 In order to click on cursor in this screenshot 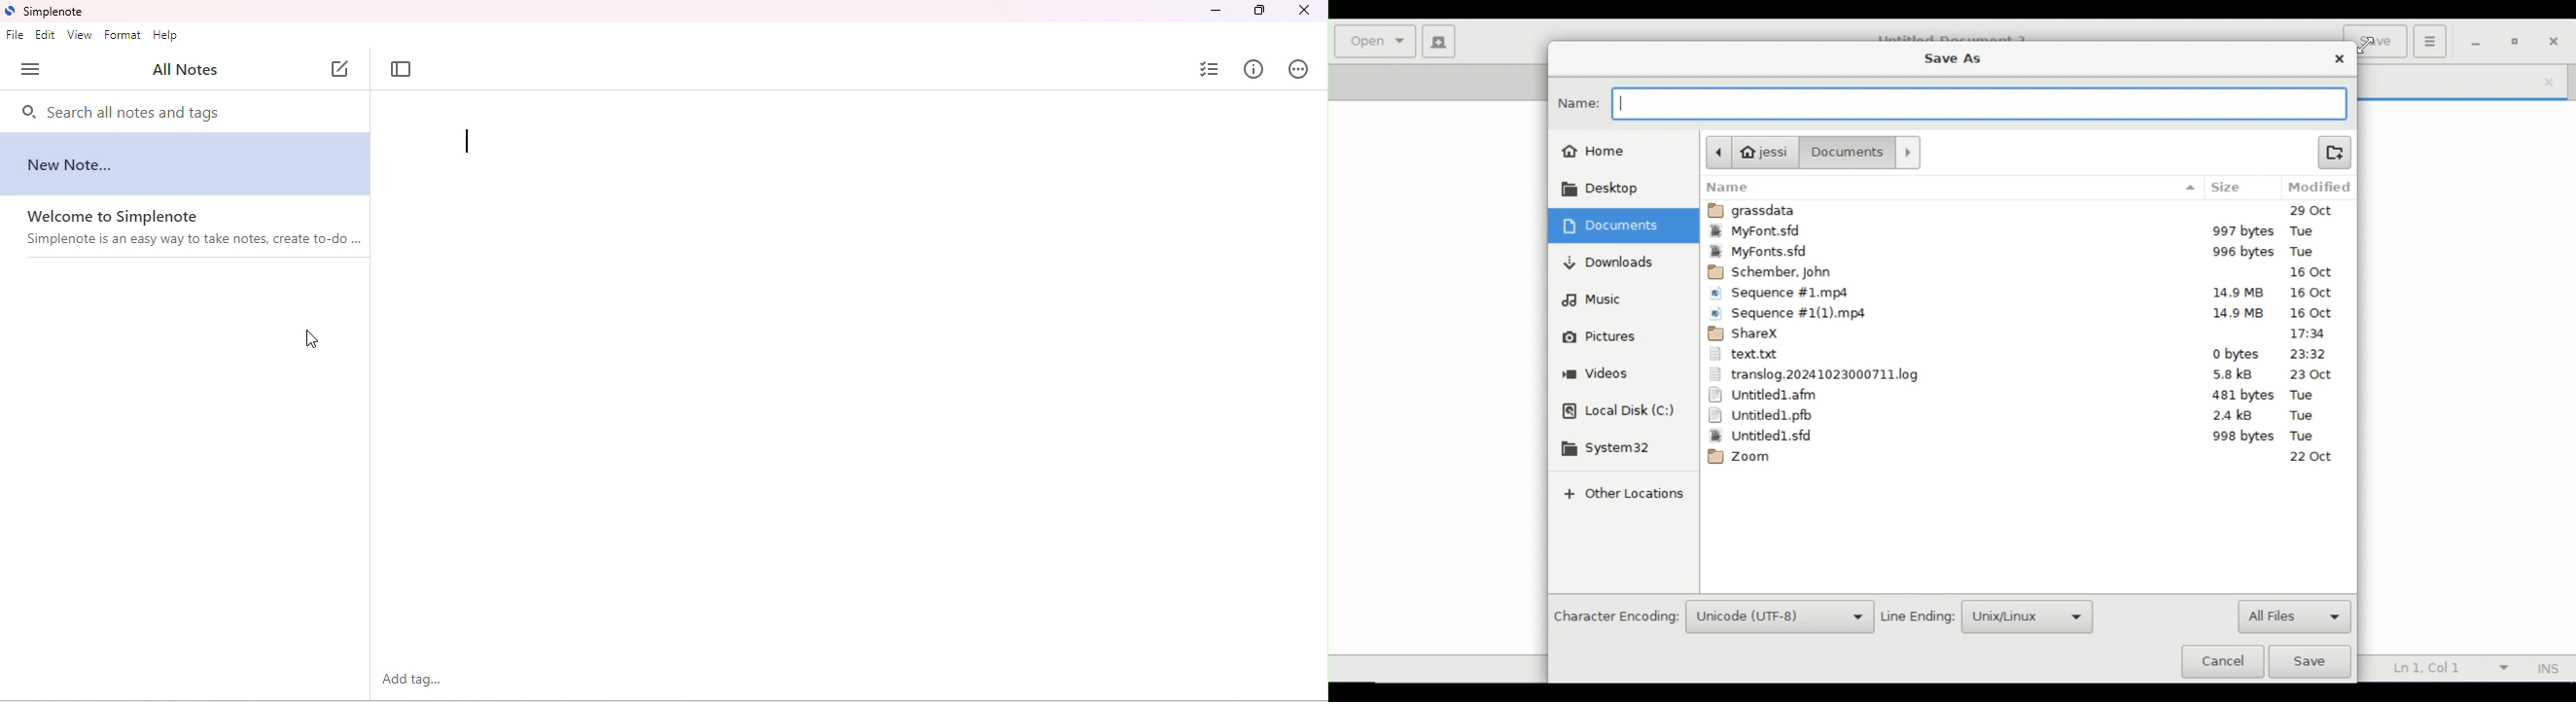, I will do `click(2370, 48)`.